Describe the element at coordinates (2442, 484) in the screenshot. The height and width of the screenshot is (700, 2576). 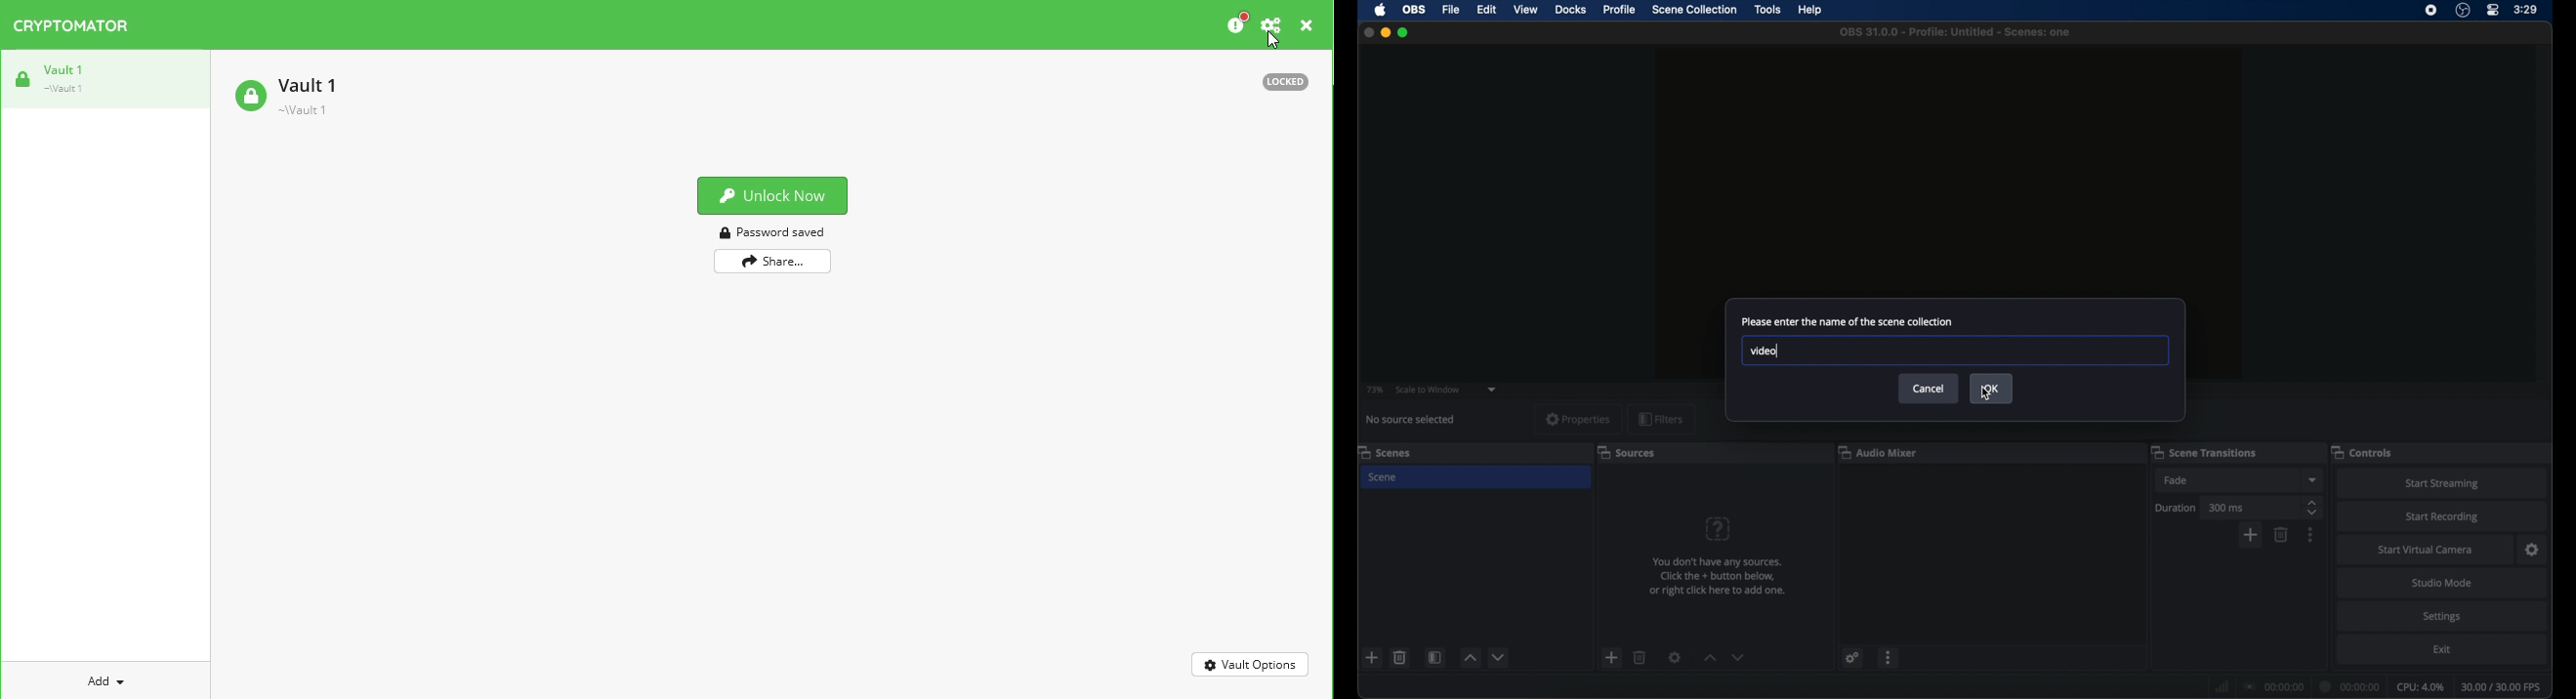
I see `start streaming` at that location.